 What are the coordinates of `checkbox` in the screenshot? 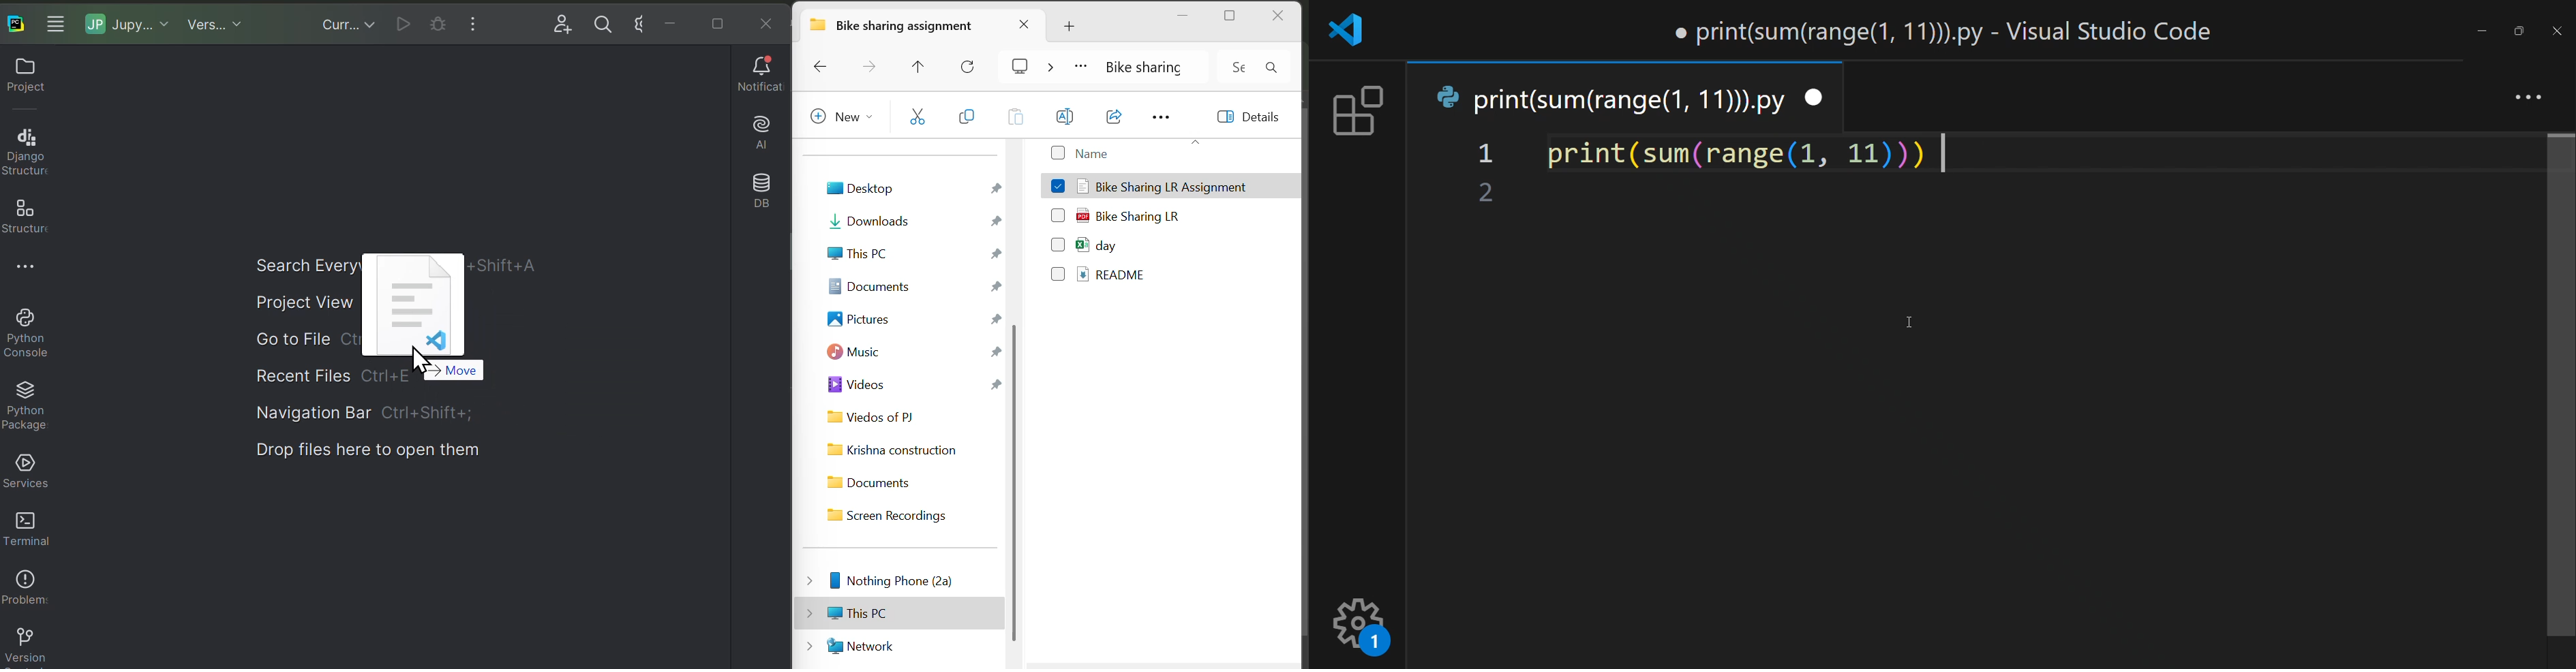 It's located at (1058, 211).